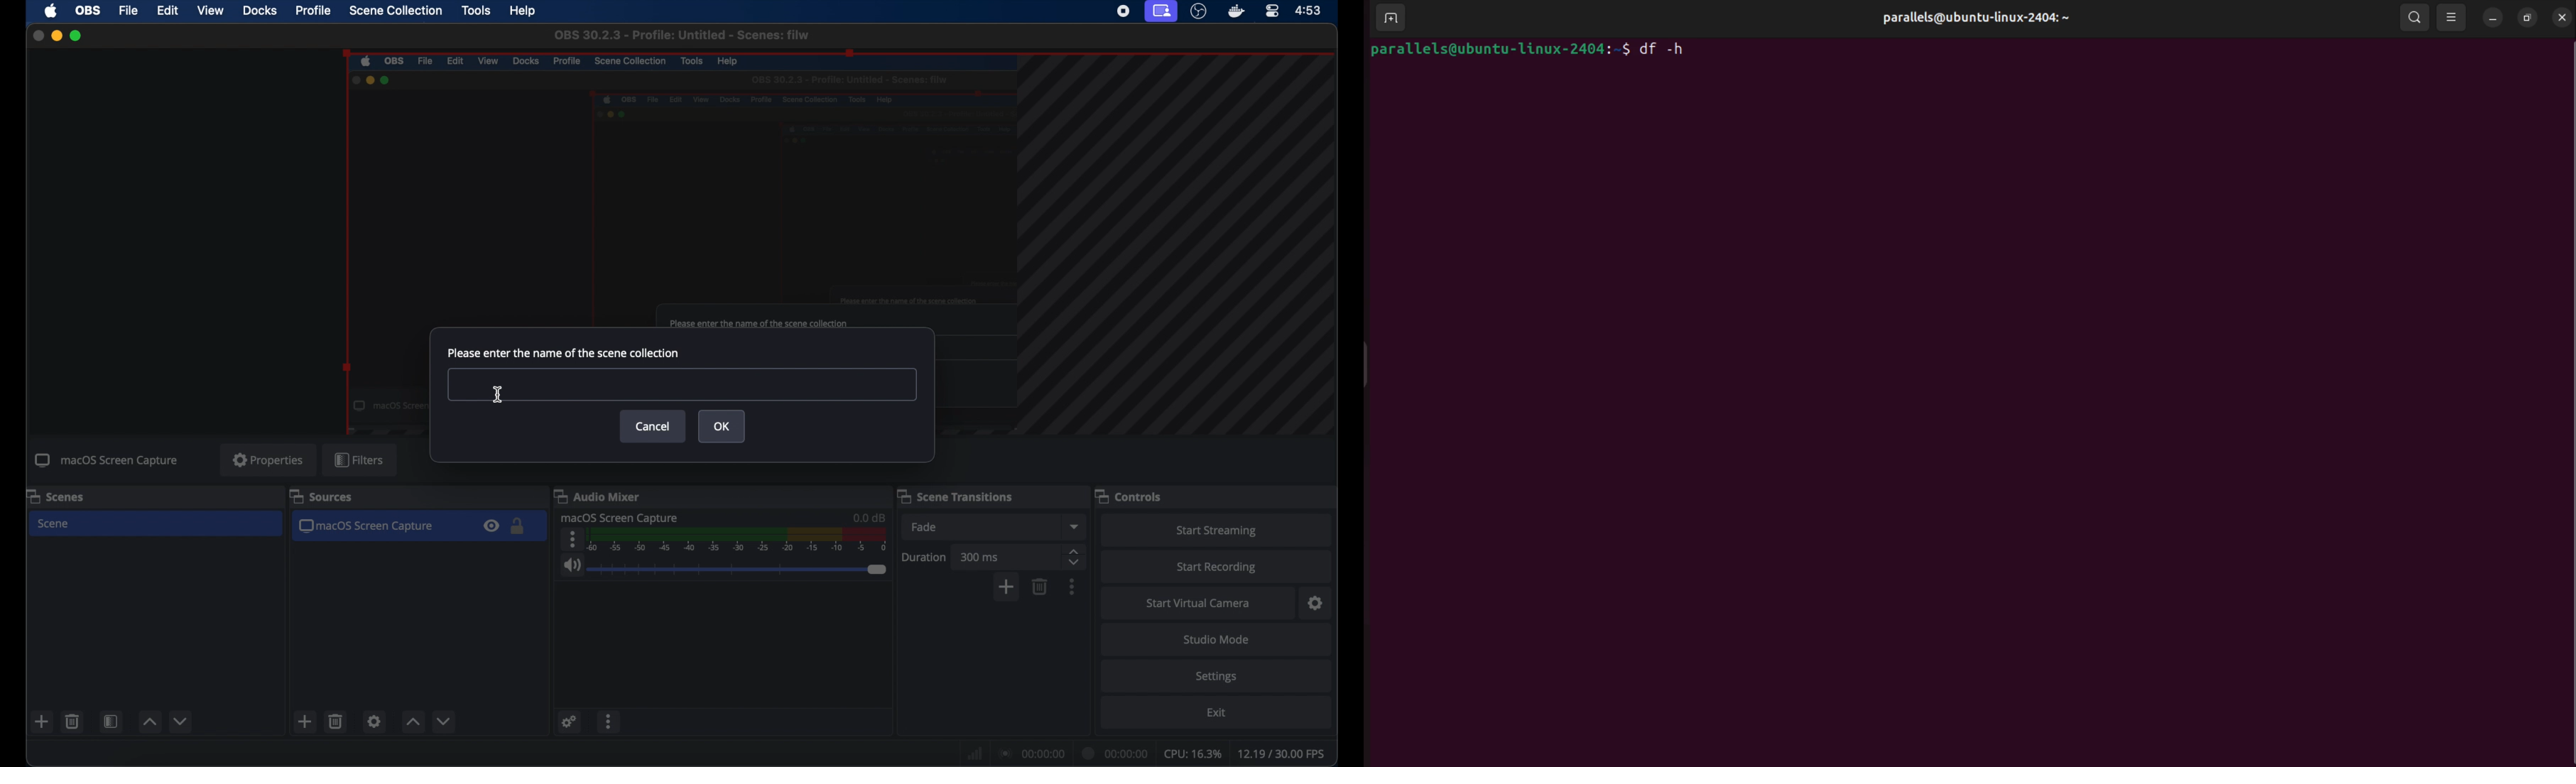  Describe the element at coordinates (568, 722) in the screenshot. I see `settings` at that location.